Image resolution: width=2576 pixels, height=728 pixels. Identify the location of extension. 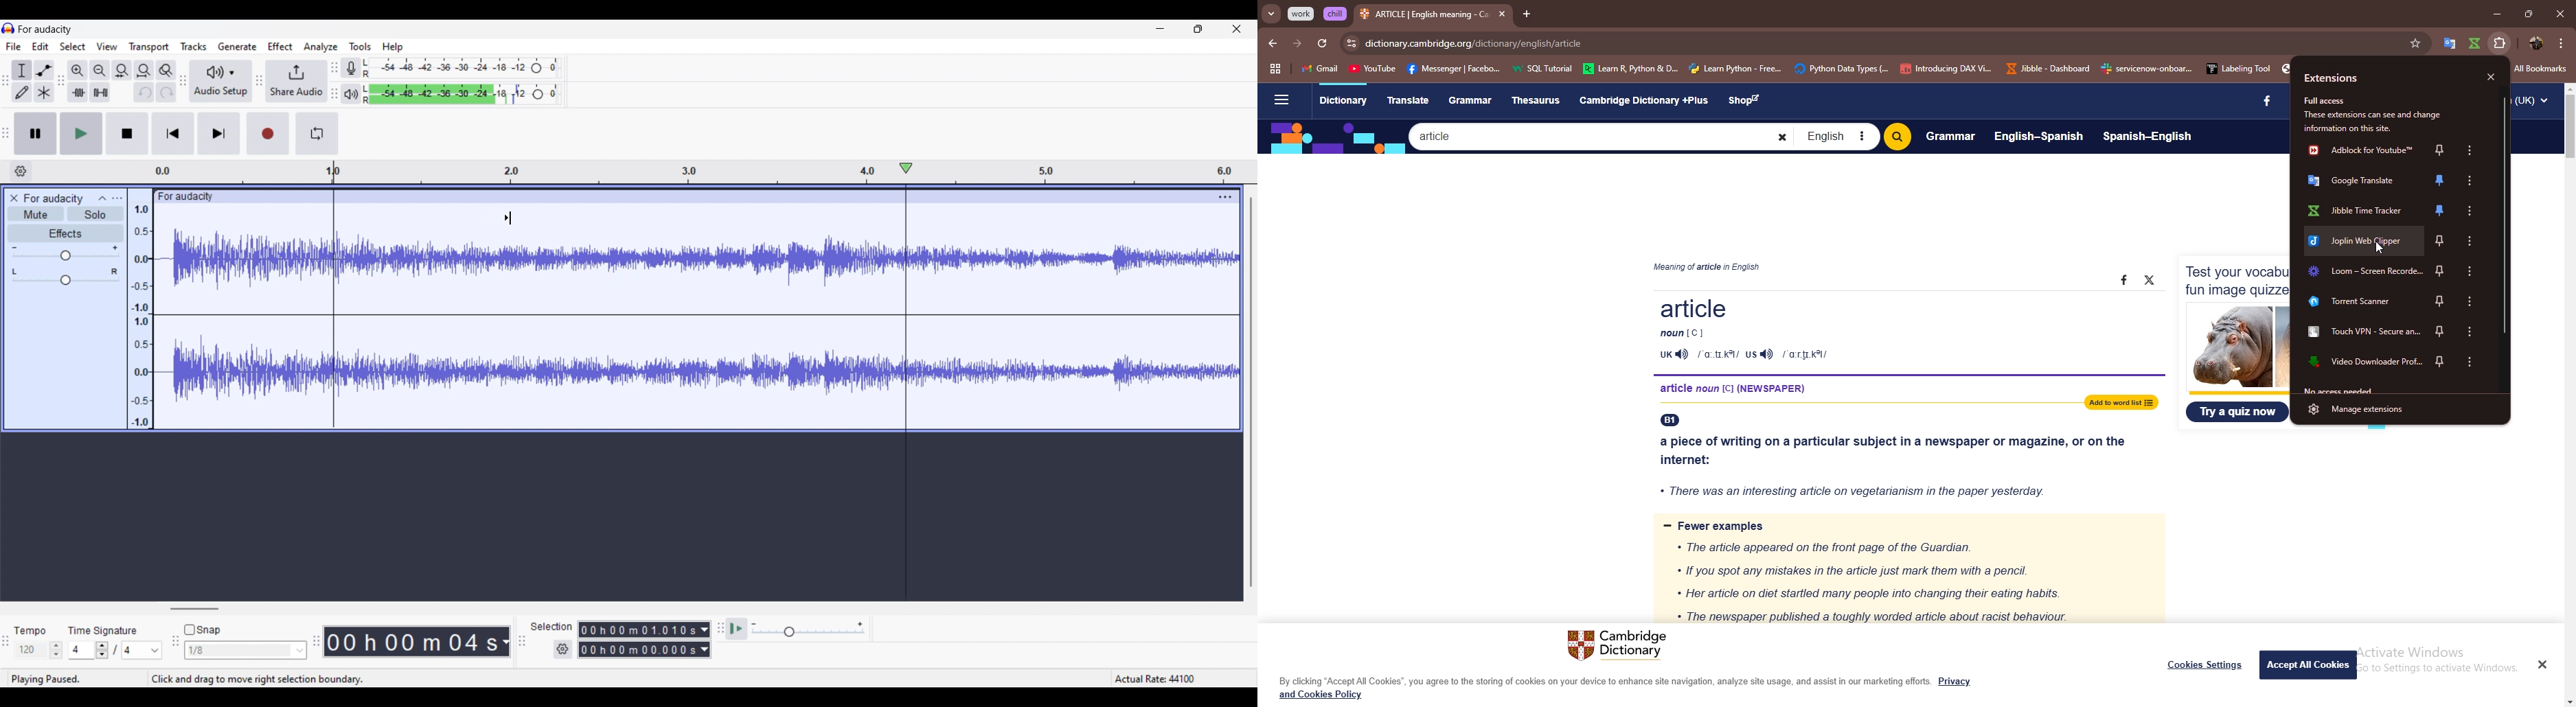
(2362, 209).